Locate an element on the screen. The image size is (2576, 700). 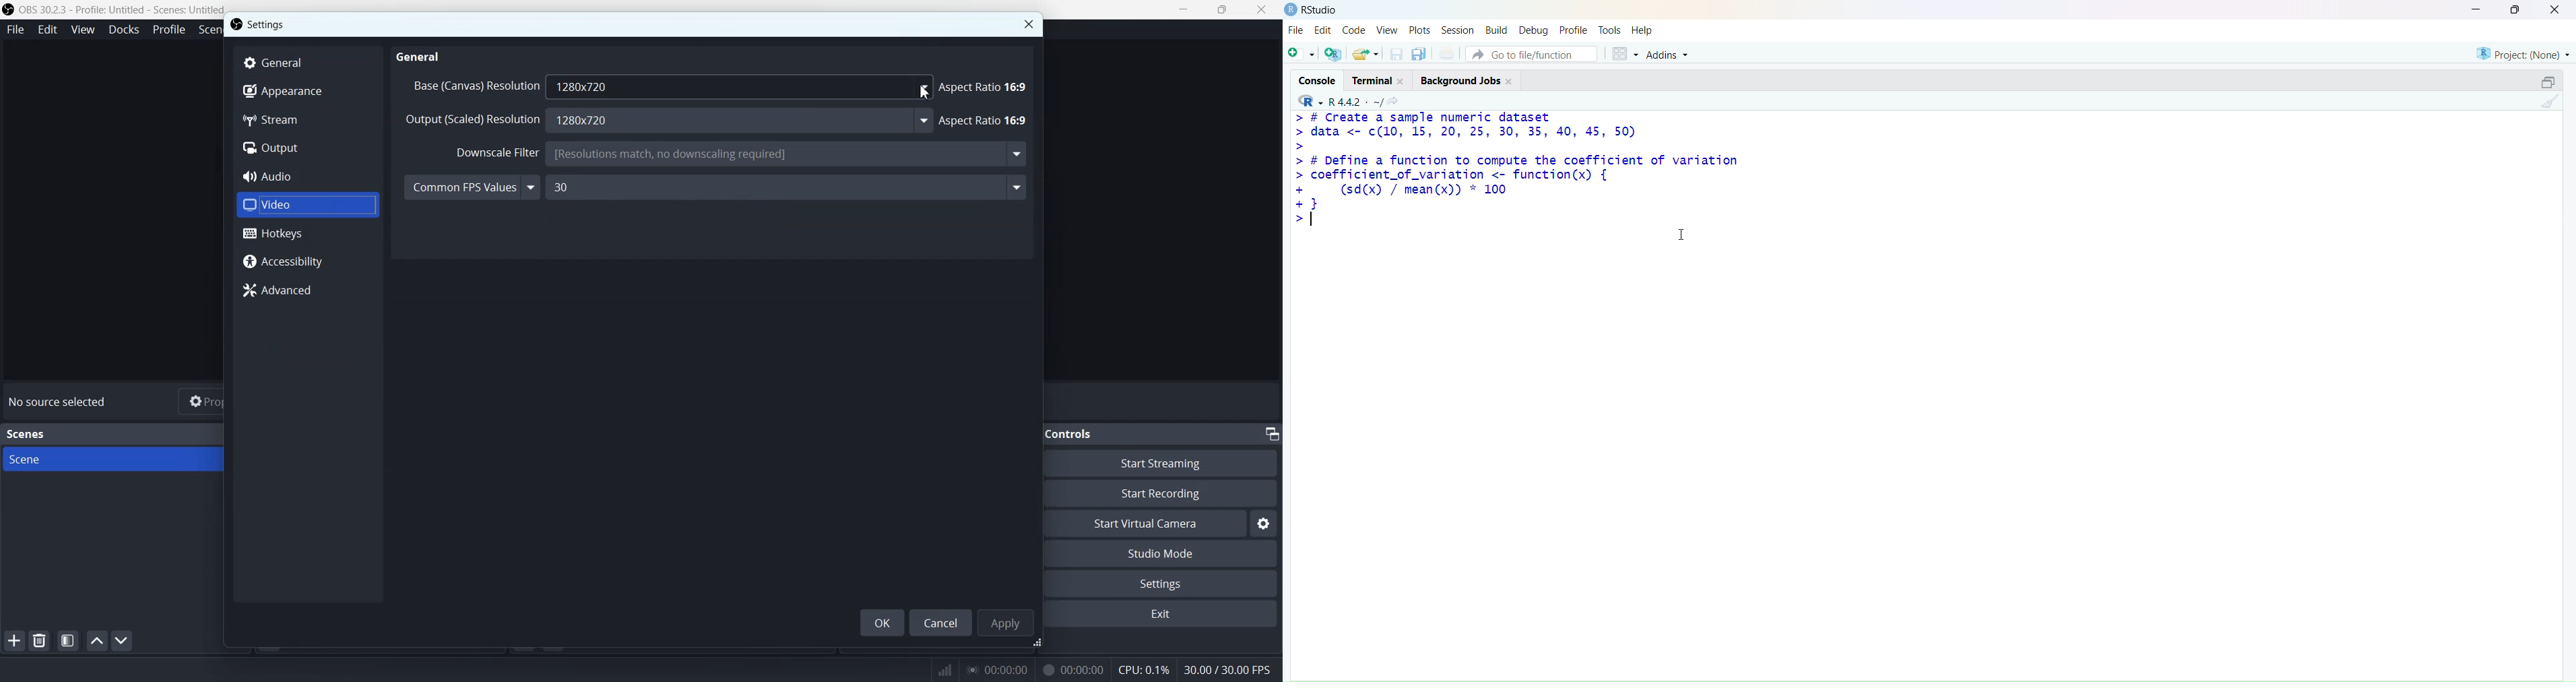
Minimize is located at coordinates (1184, 9).